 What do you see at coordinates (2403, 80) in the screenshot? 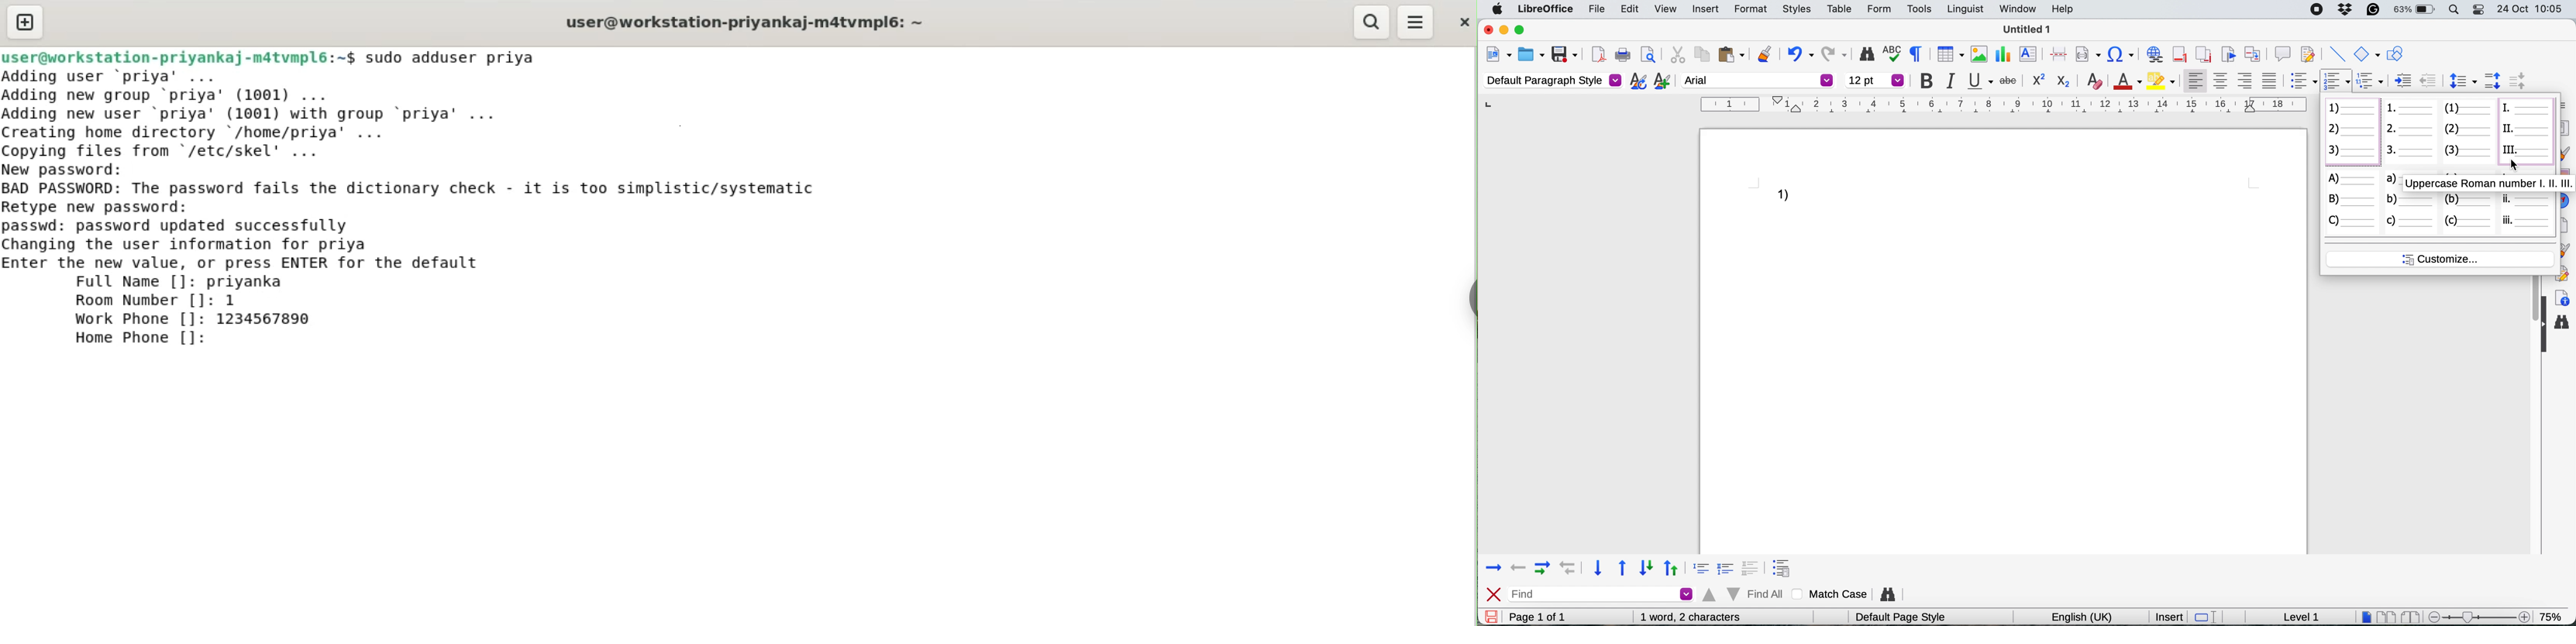
I see `decrease indent` at bounding box center [2403, 80].